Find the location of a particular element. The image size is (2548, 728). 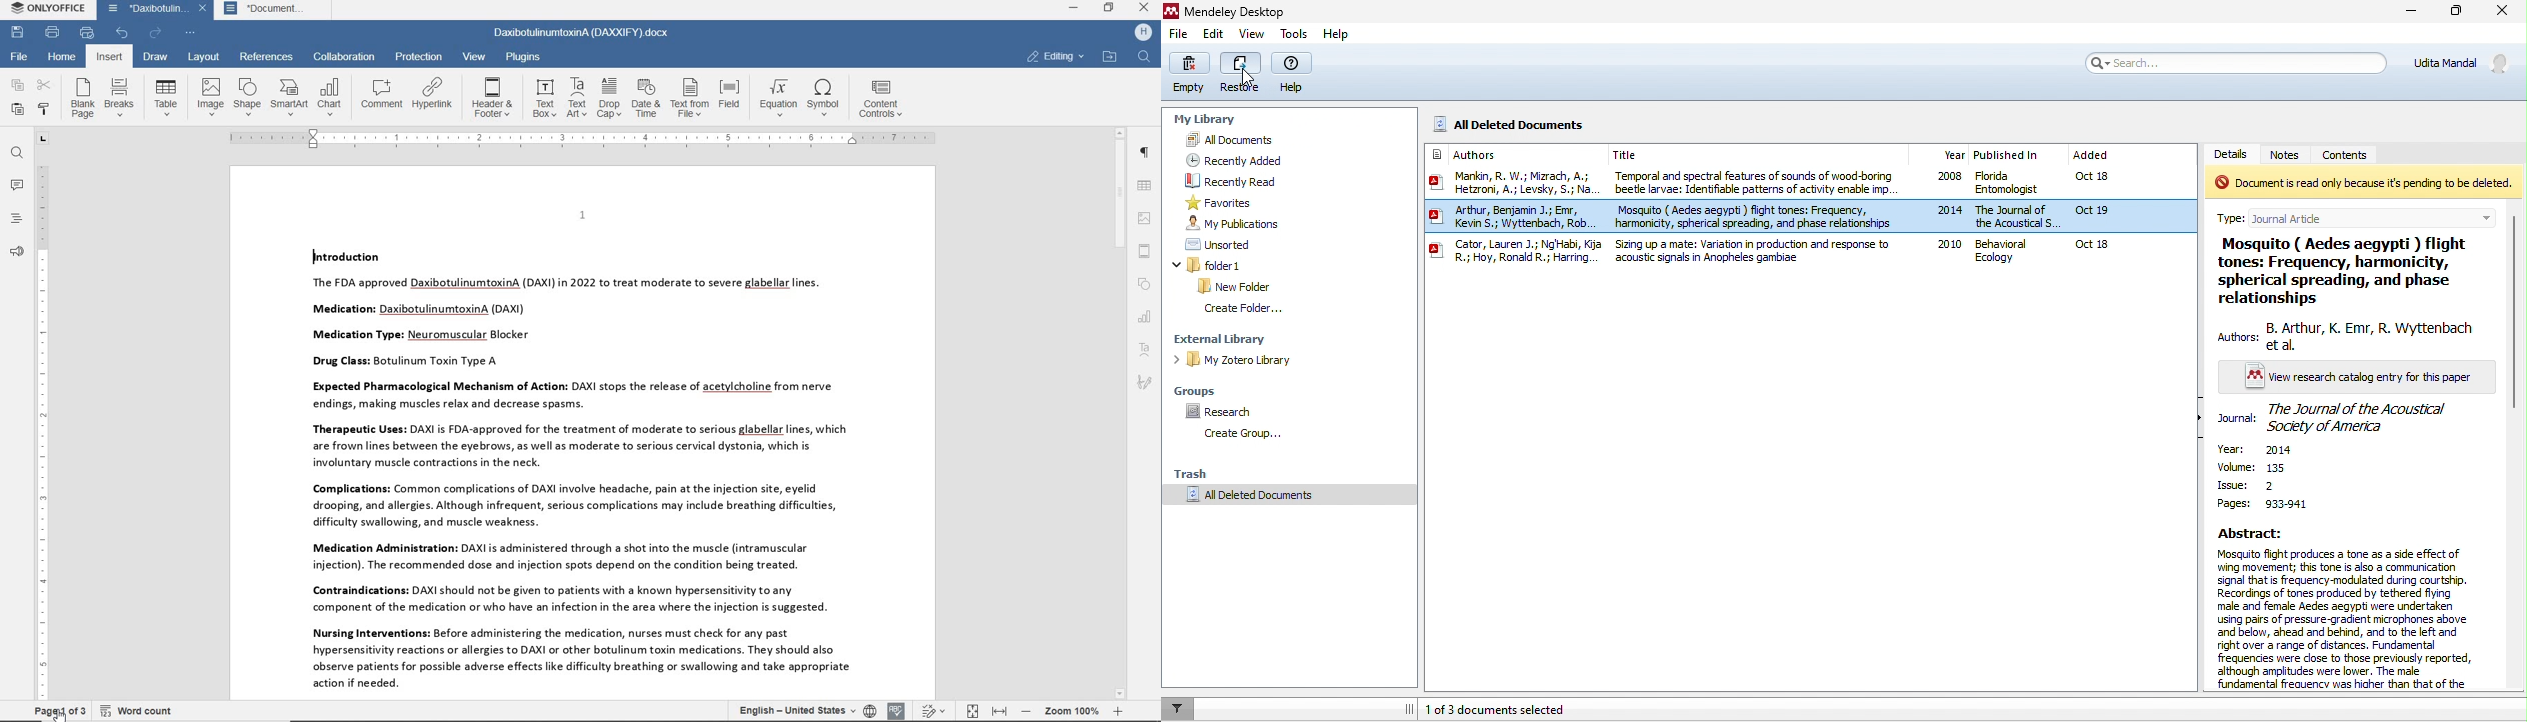

document is read only because it's pending to be deleted is located at coordinates (2363, 183).